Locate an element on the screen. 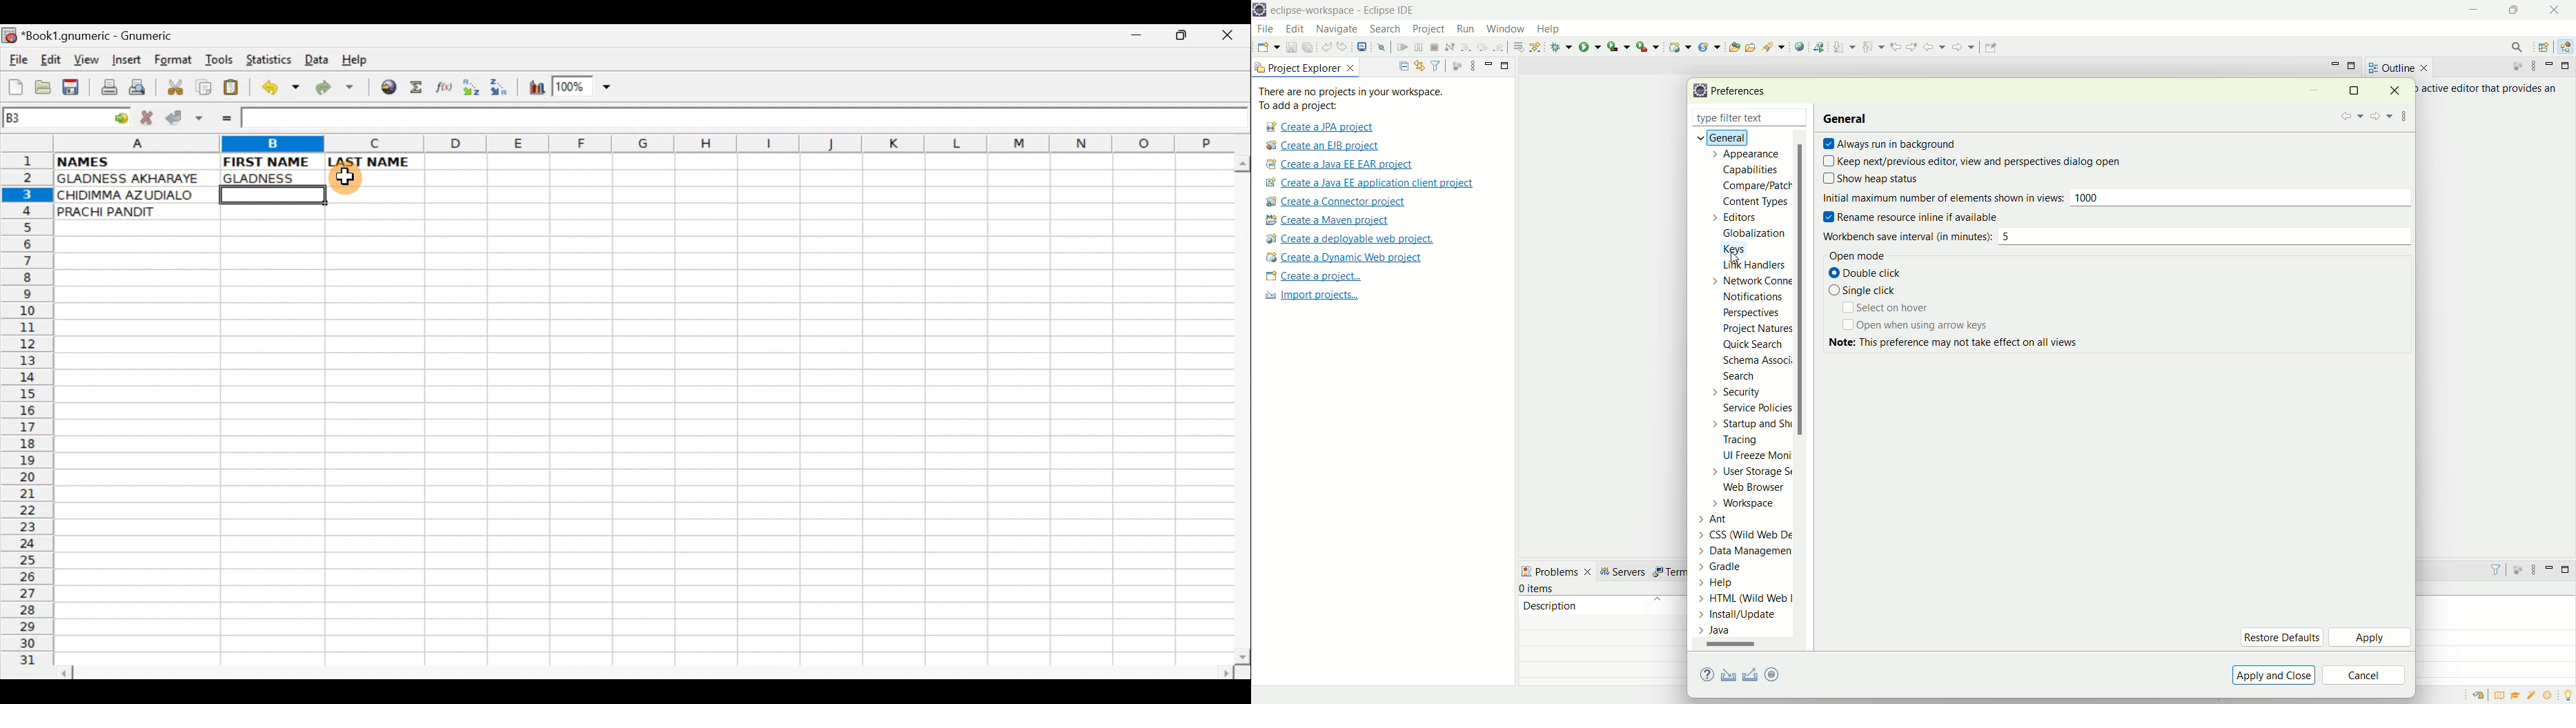  Scroll bar is located at coordinates (648, 671).